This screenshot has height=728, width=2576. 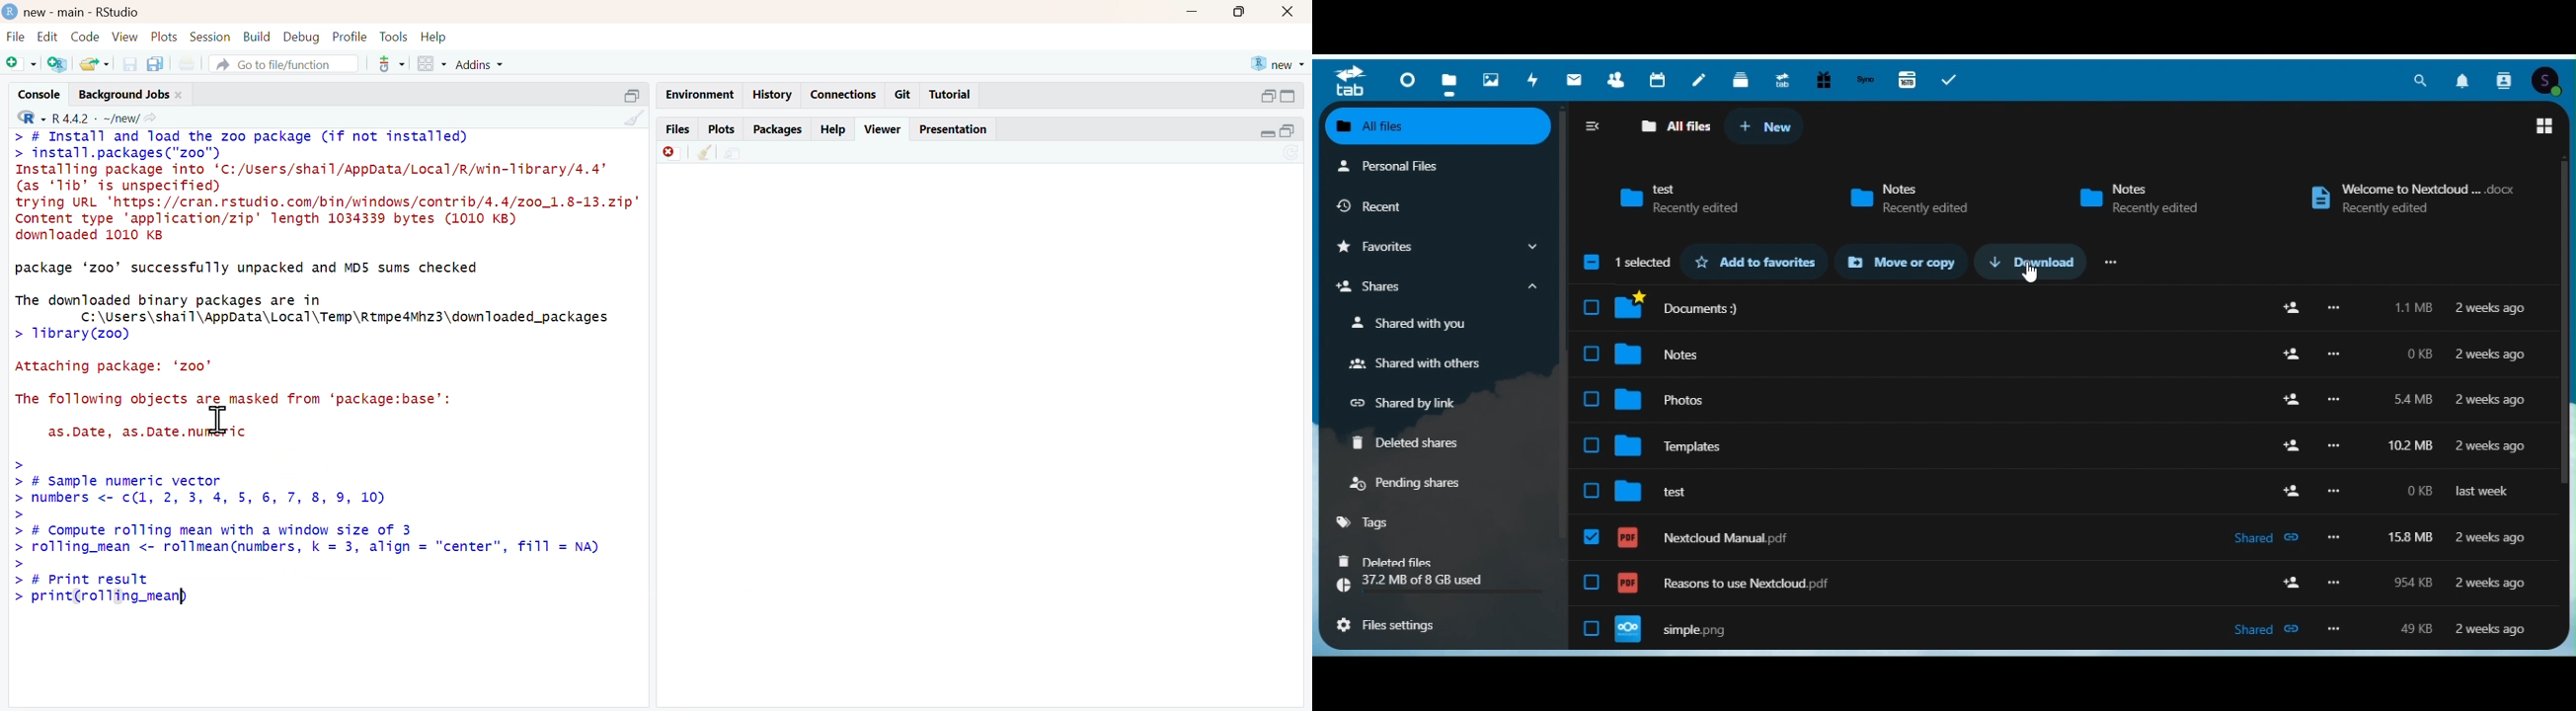 I want to click on Files settings, so click(x=1397, y=627).